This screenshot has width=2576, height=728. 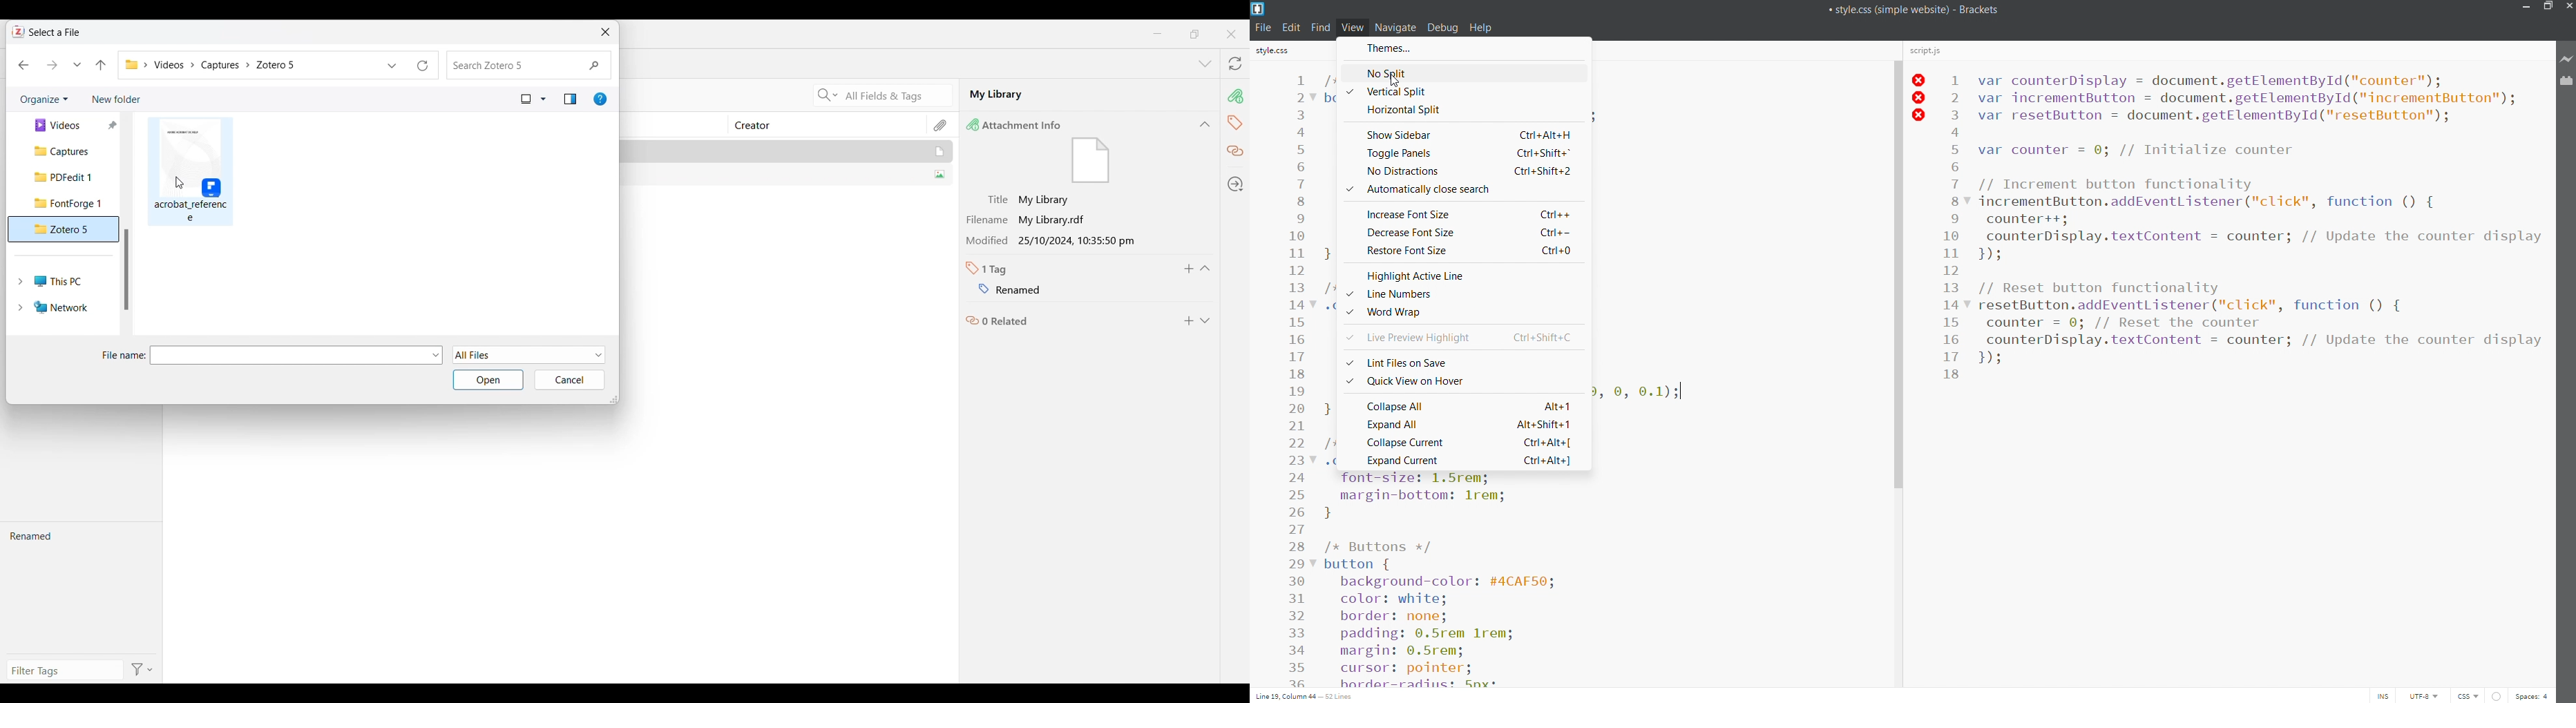 I want to click on View options, so click(x=542, y=99).